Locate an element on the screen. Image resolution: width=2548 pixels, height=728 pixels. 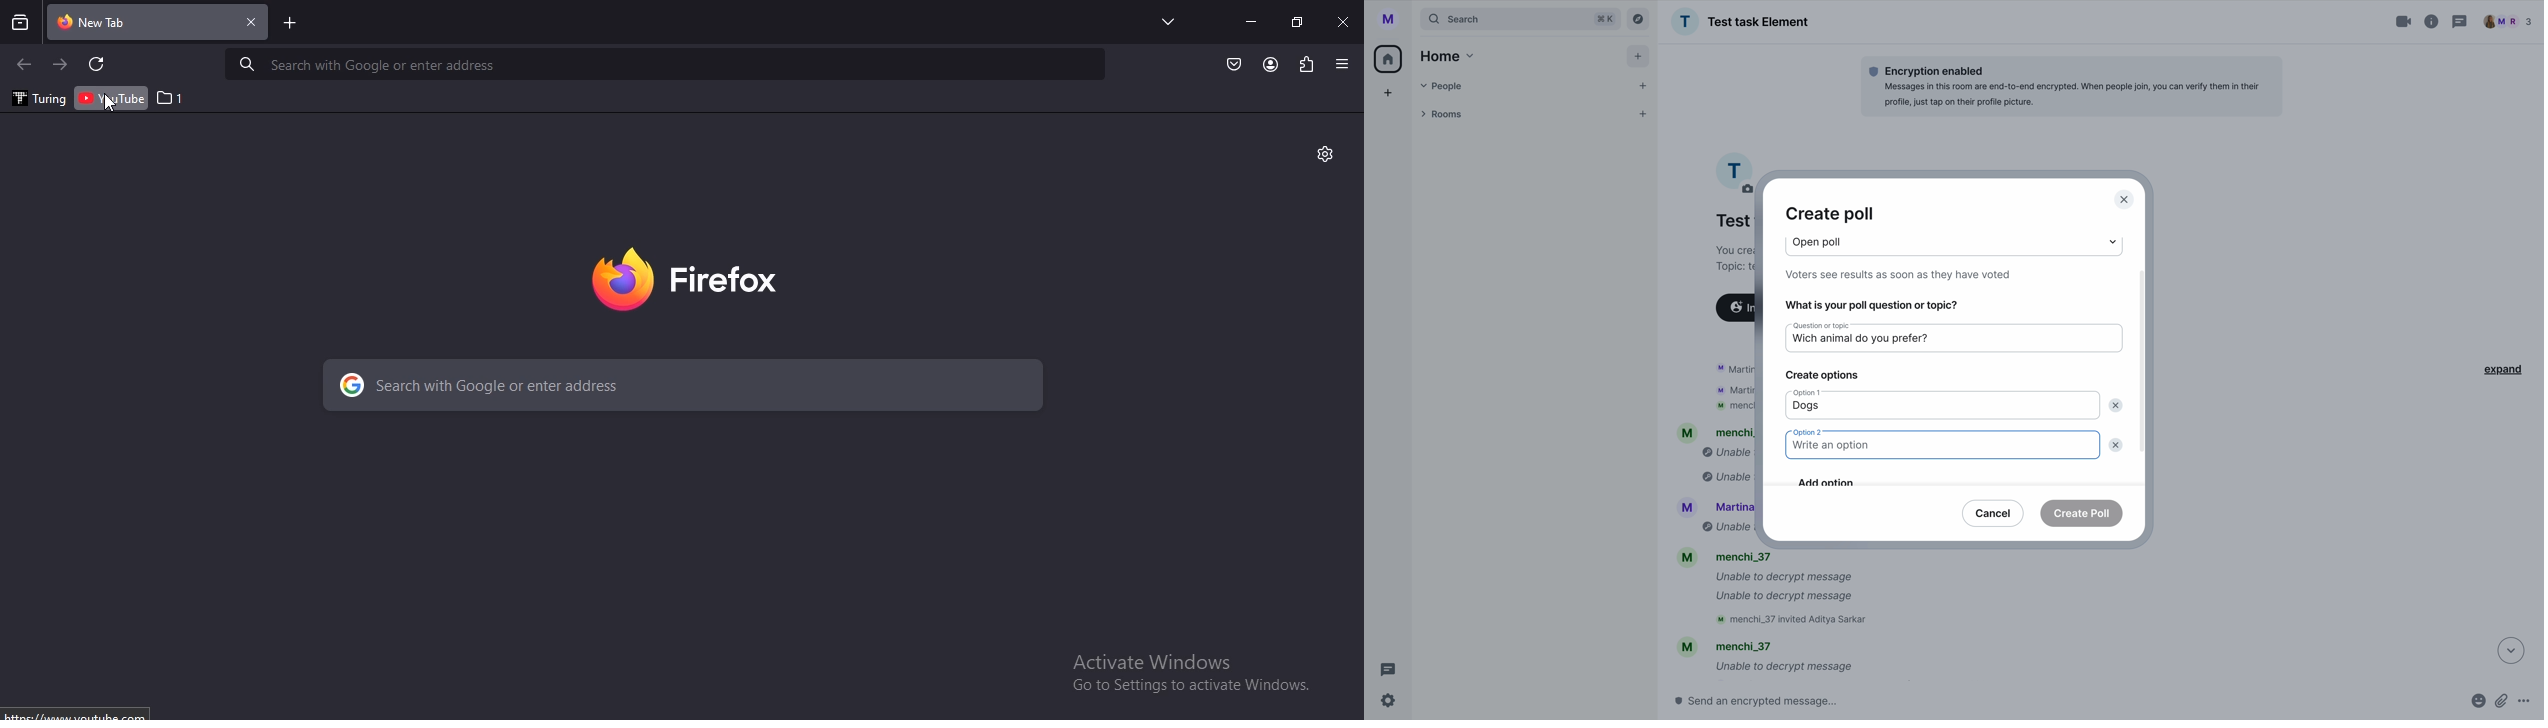
send a message is located at coordinates (1776, 700).